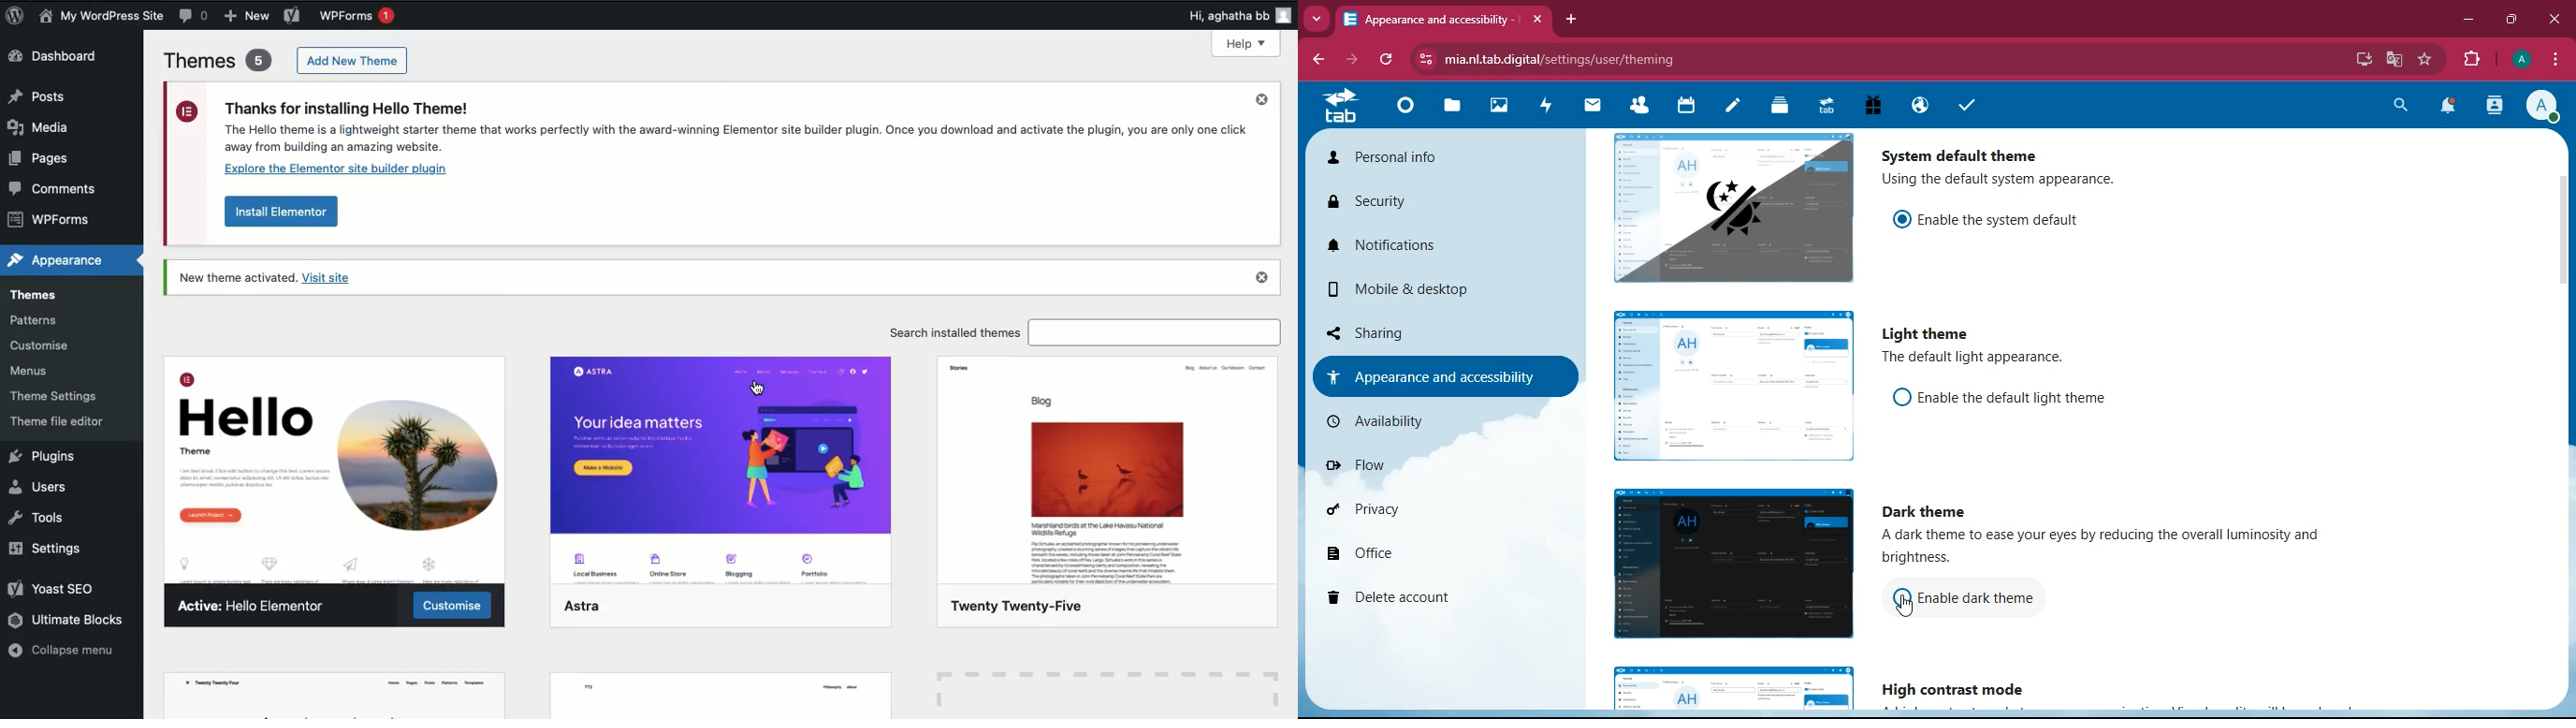  Describe the element at coordinates (1416, 599) in the screenshot. I see `delete account` at that location.